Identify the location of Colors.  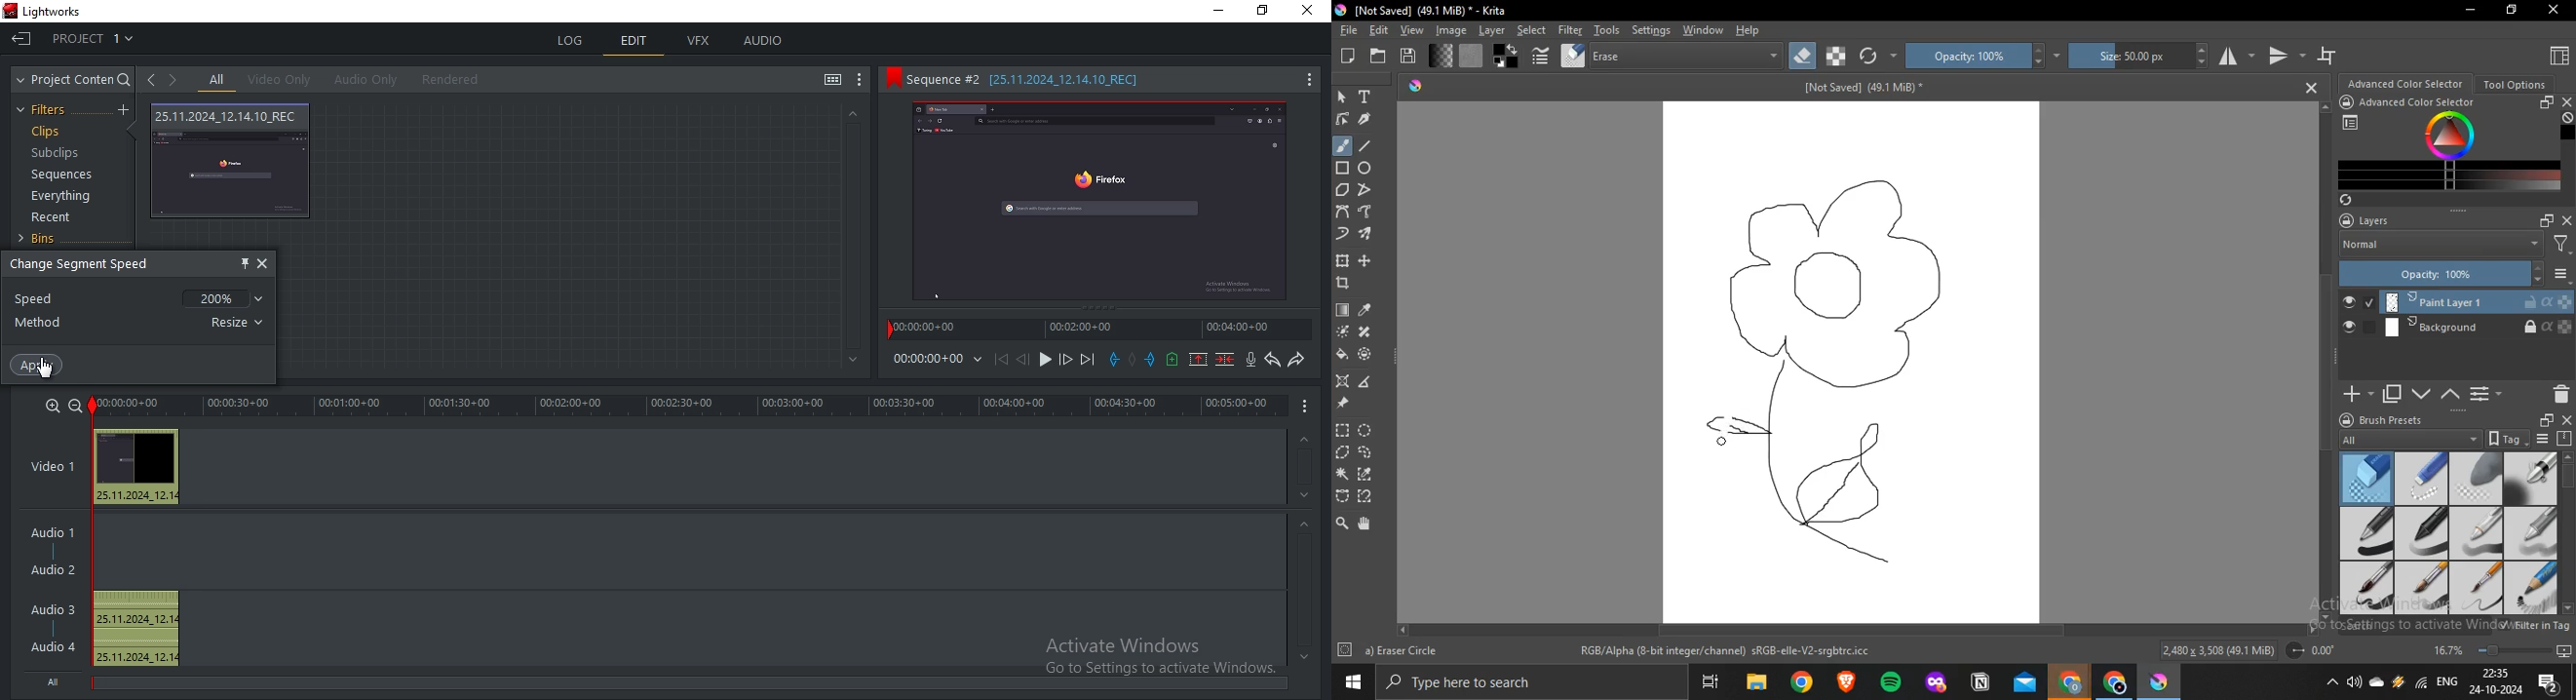
(2452, 138).